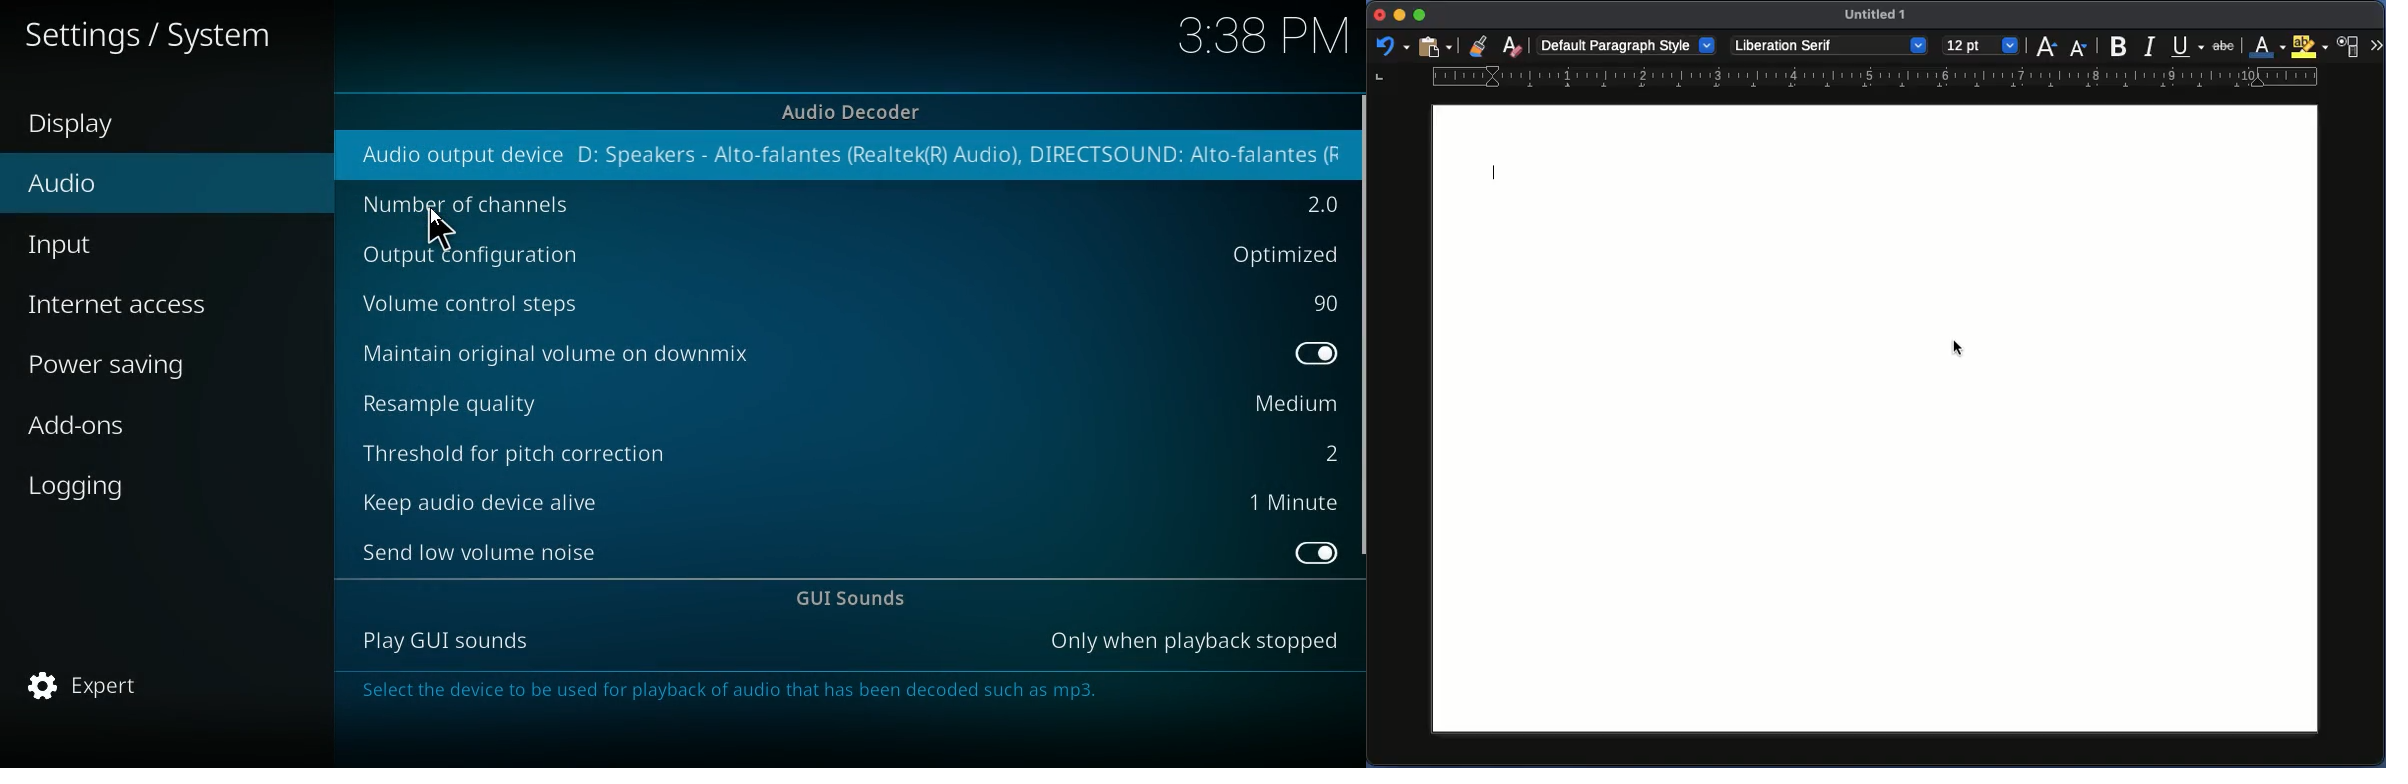 This screenshot has width=2408, height=784. What do you see at coordinates (1299, 504) in the screenshot?
I see `option` at bounding box center [1299, 504].